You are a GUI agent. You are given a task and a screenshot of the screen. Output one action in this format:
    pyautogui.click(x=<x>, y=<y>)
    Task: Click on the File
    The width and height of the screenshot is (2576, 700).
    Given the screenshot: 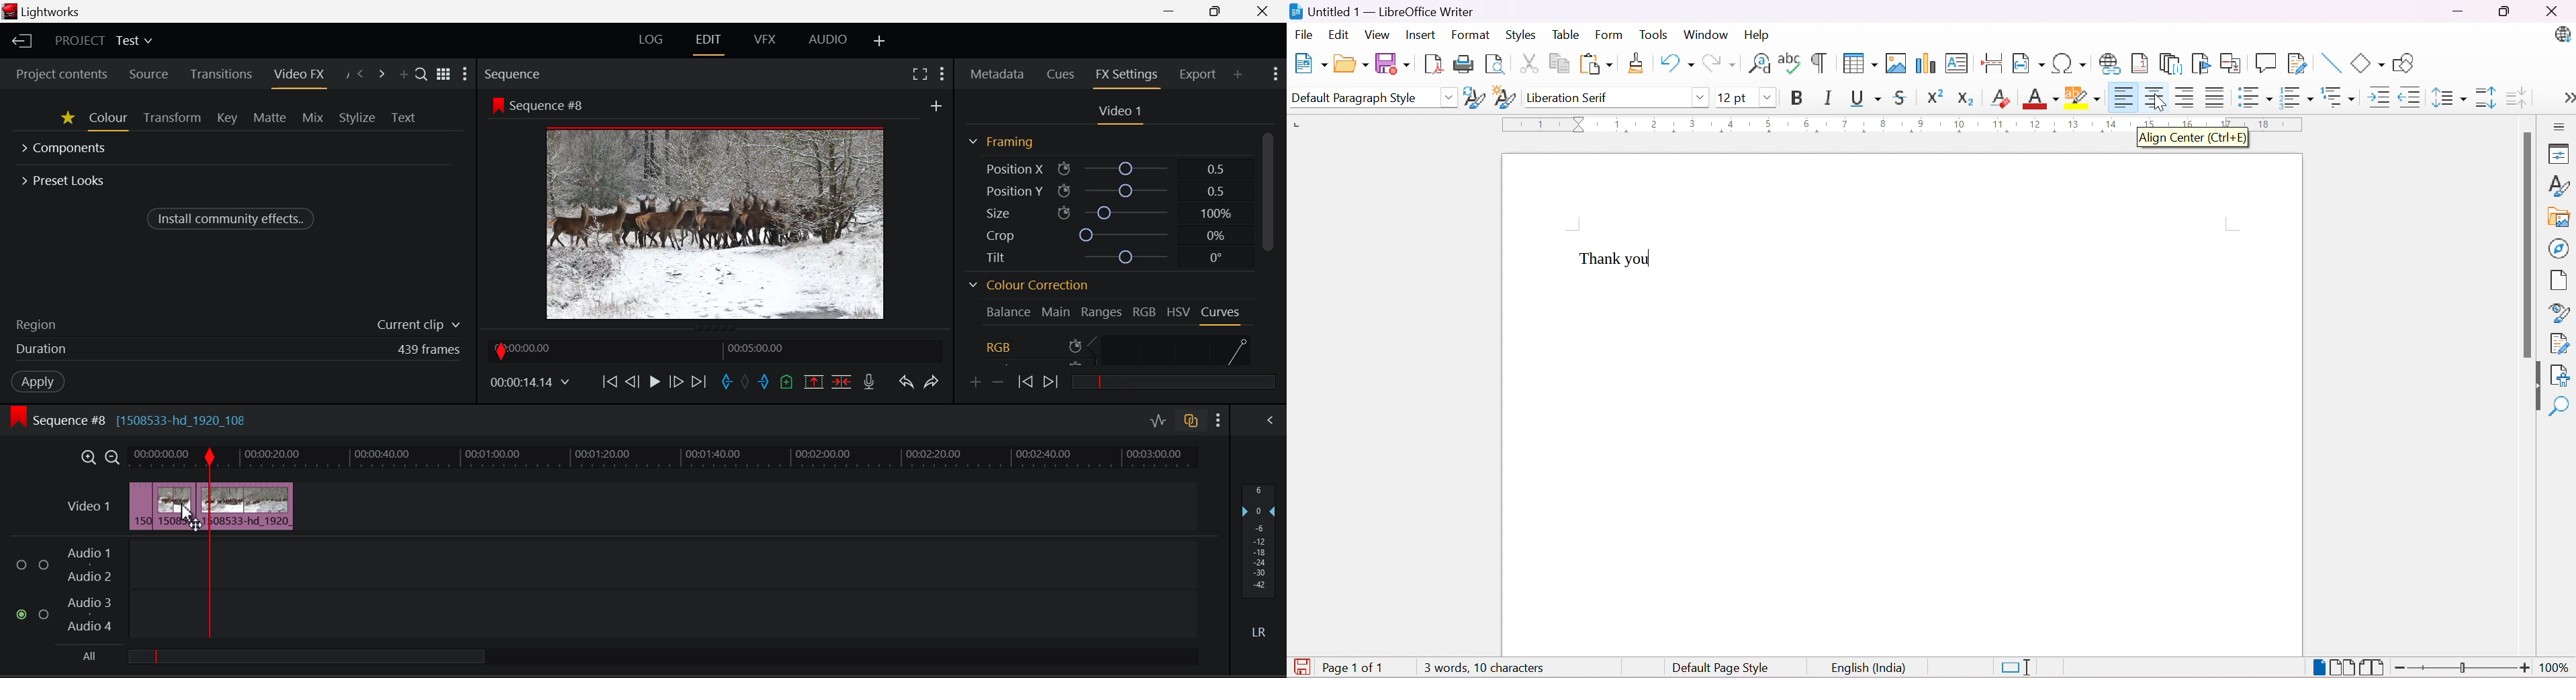 What is the action you would take?
    pyautogui.click(x=1303, y=34)
    